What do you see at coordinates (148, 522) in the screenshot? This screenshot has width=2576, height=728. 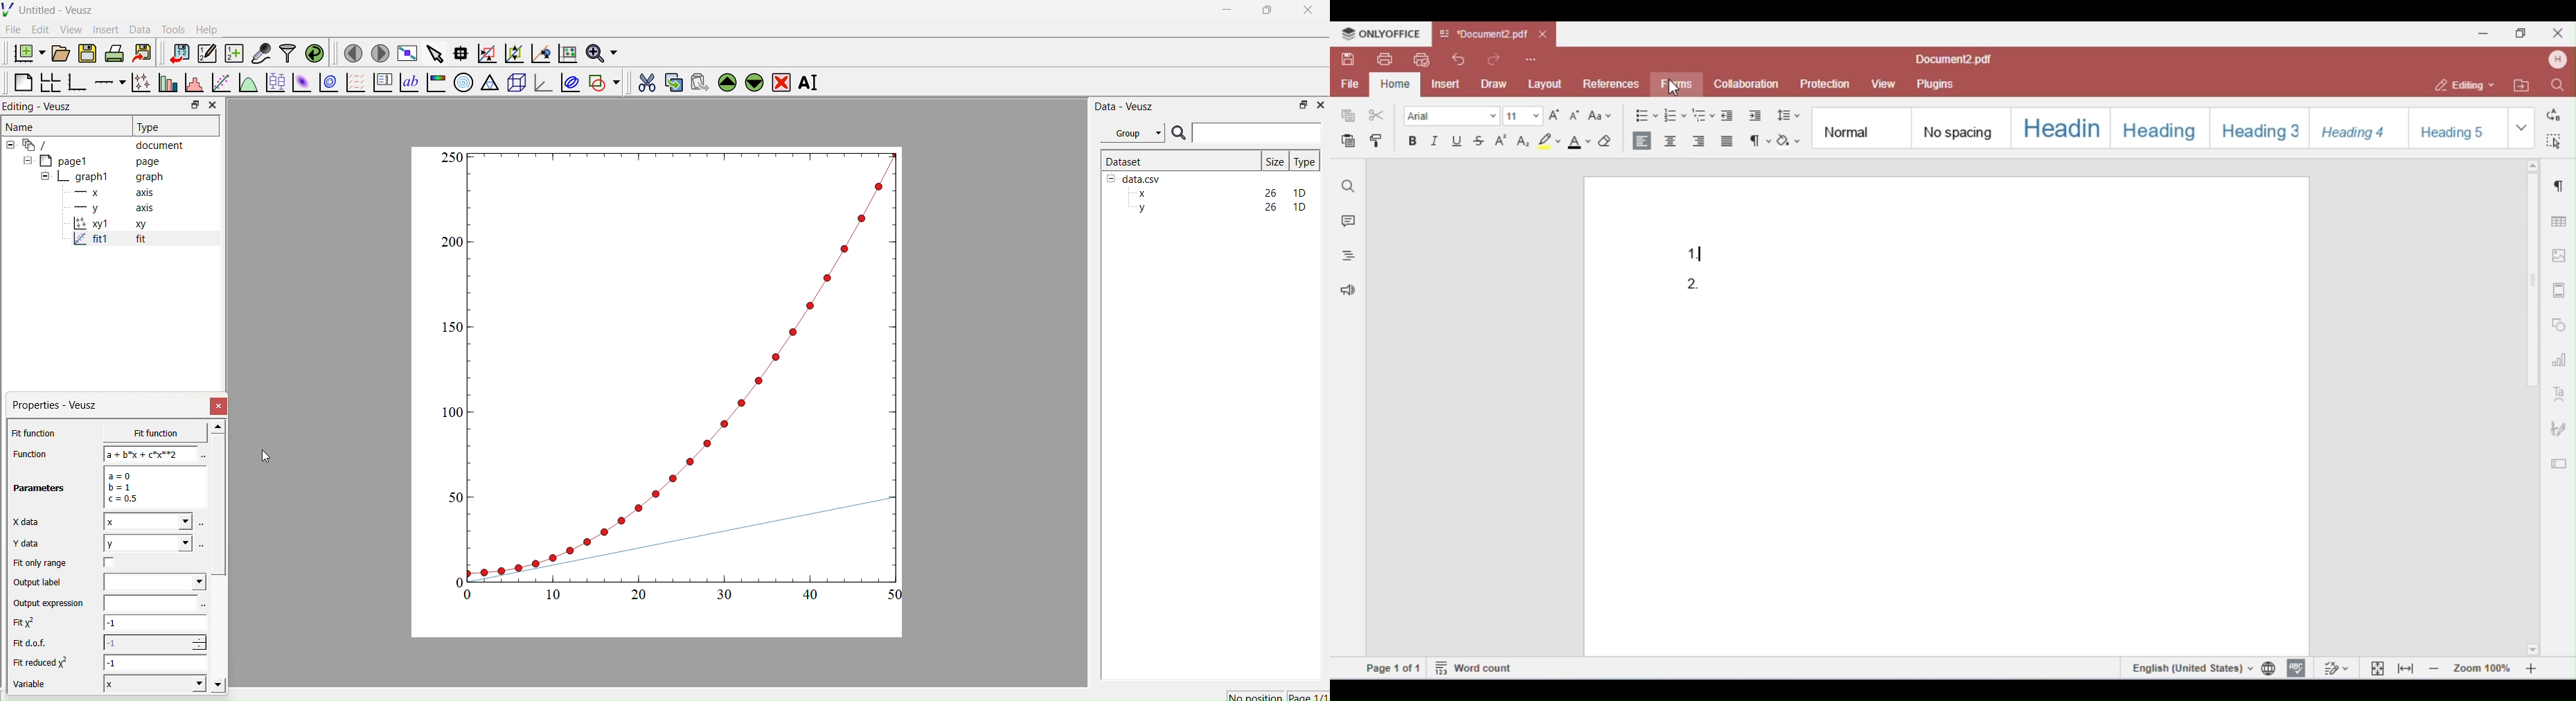 I see `x ` at bounding box center [148, 522].